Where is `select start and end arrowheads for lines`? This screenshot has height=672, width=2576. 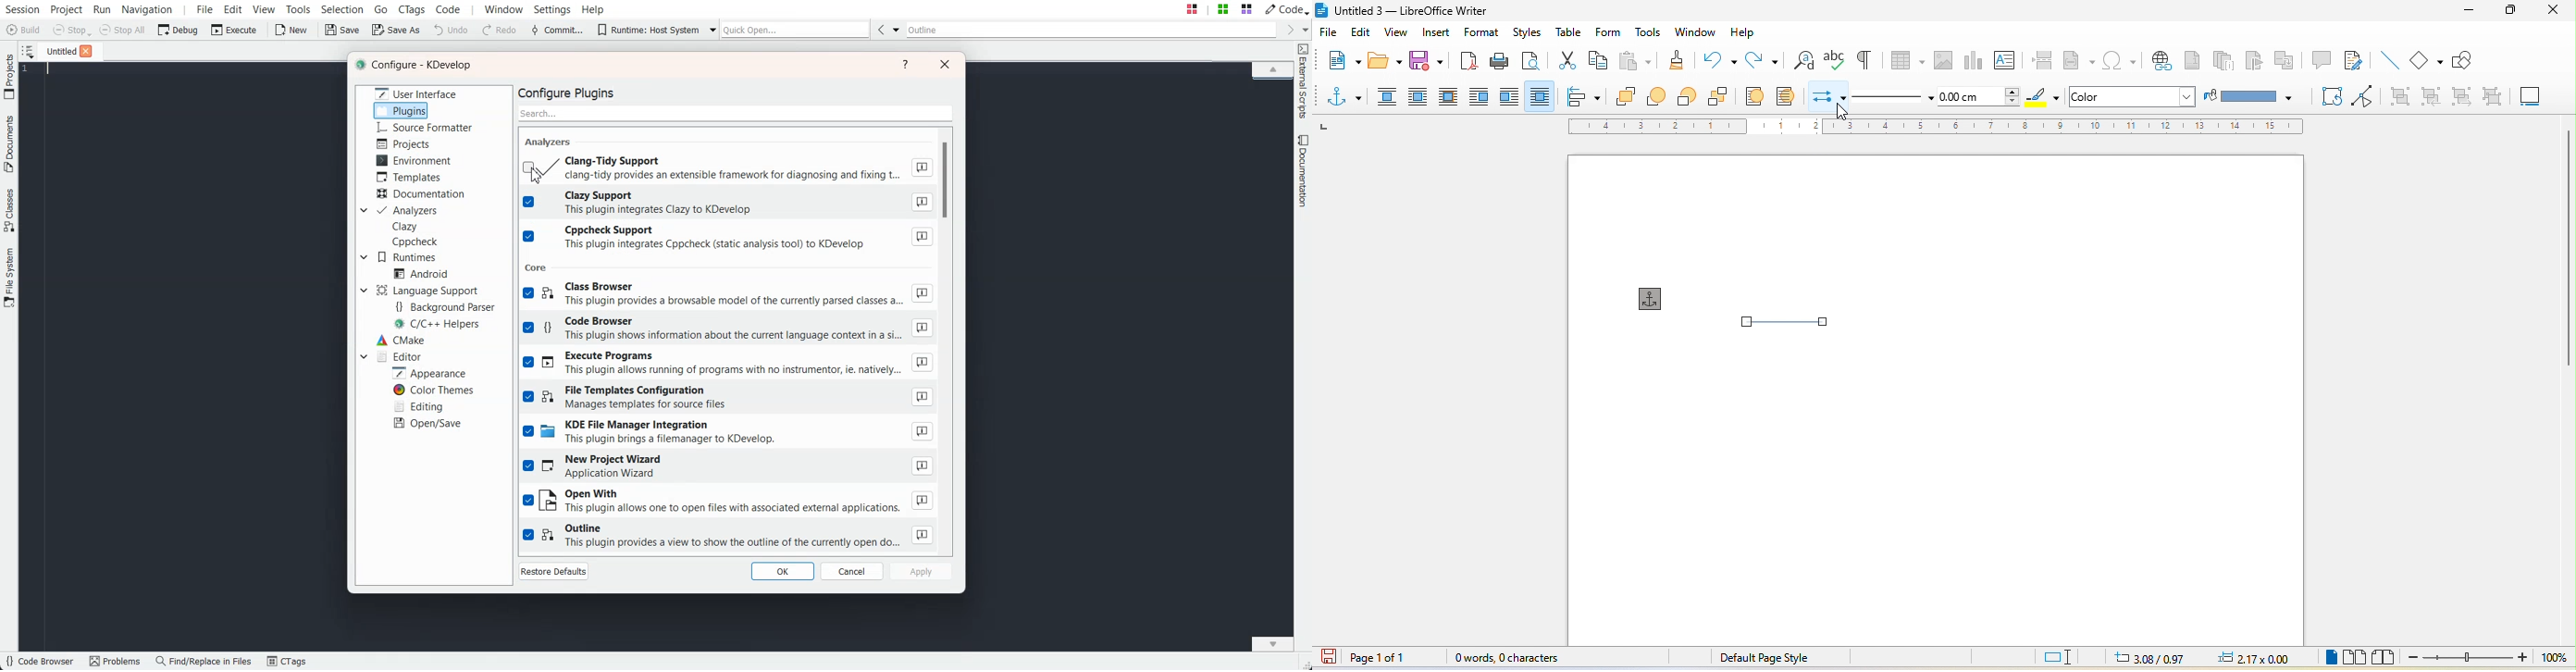
select start and end arrowheads for lines is located at coordinates (1831, 97).